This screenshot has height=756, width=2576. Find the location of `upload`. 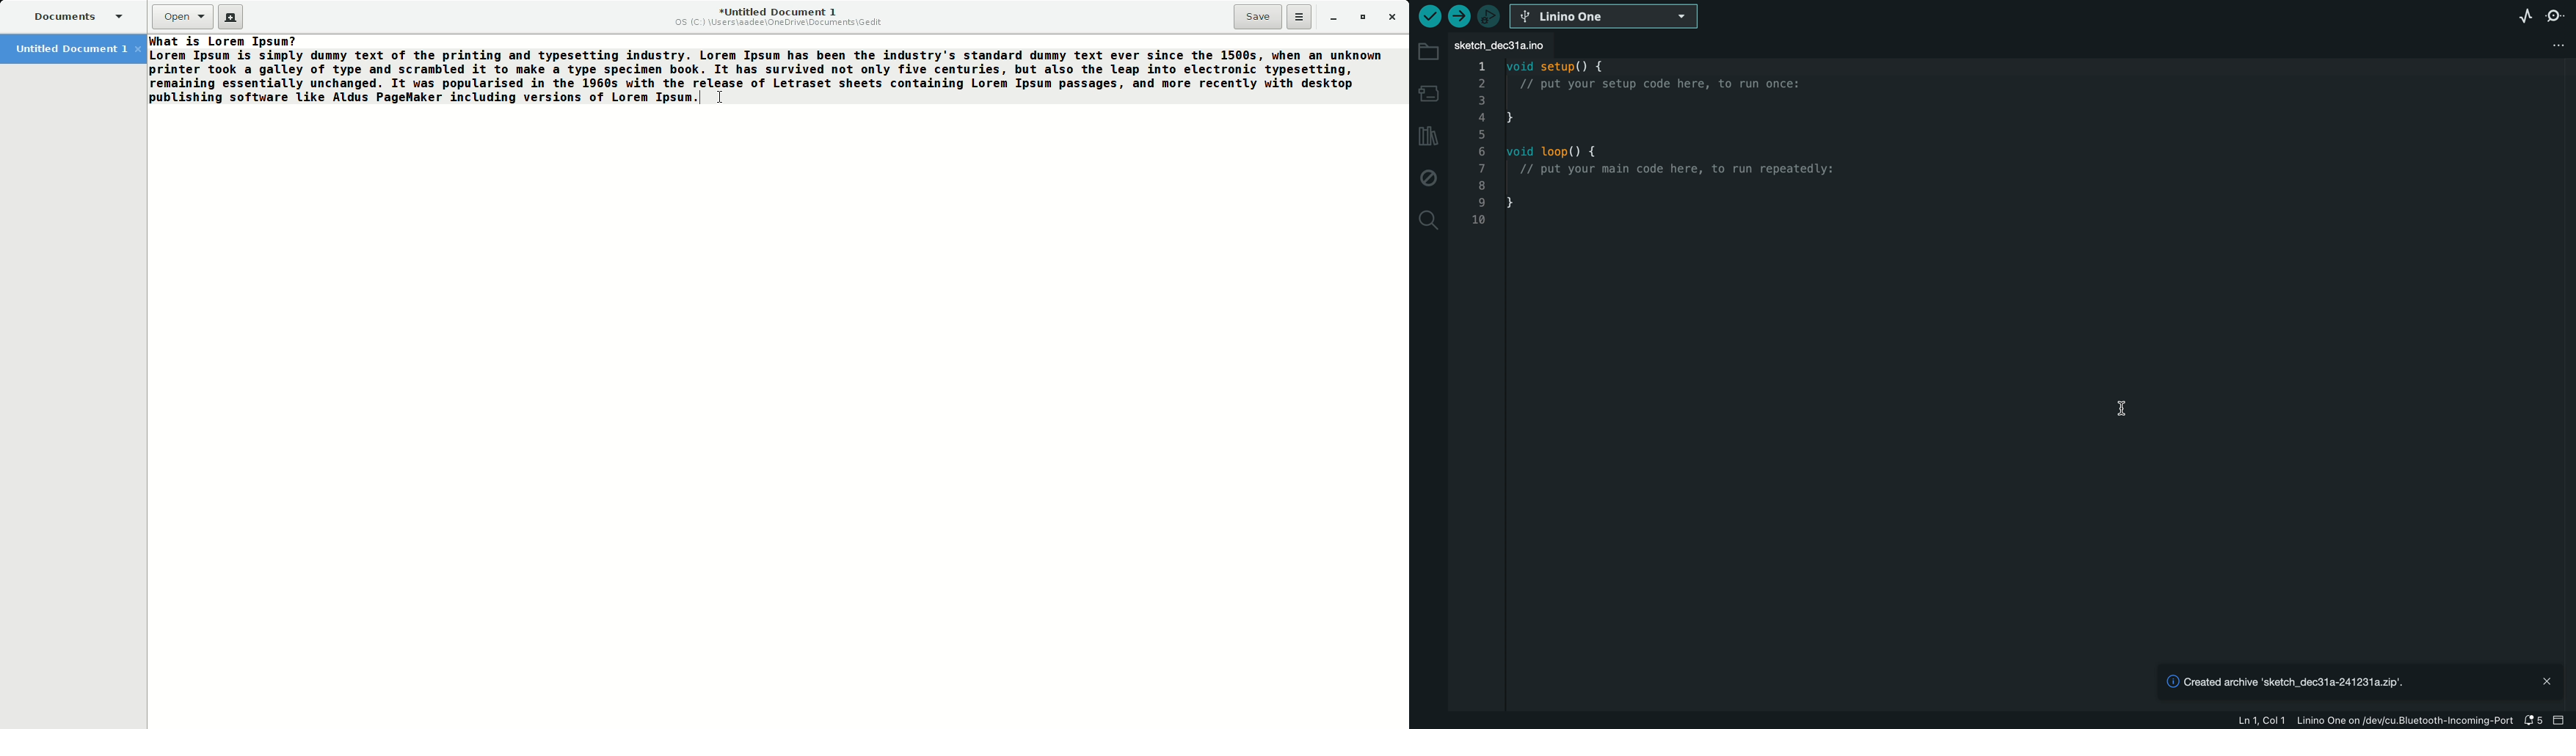

upload is located at coordinates (1427, 20).